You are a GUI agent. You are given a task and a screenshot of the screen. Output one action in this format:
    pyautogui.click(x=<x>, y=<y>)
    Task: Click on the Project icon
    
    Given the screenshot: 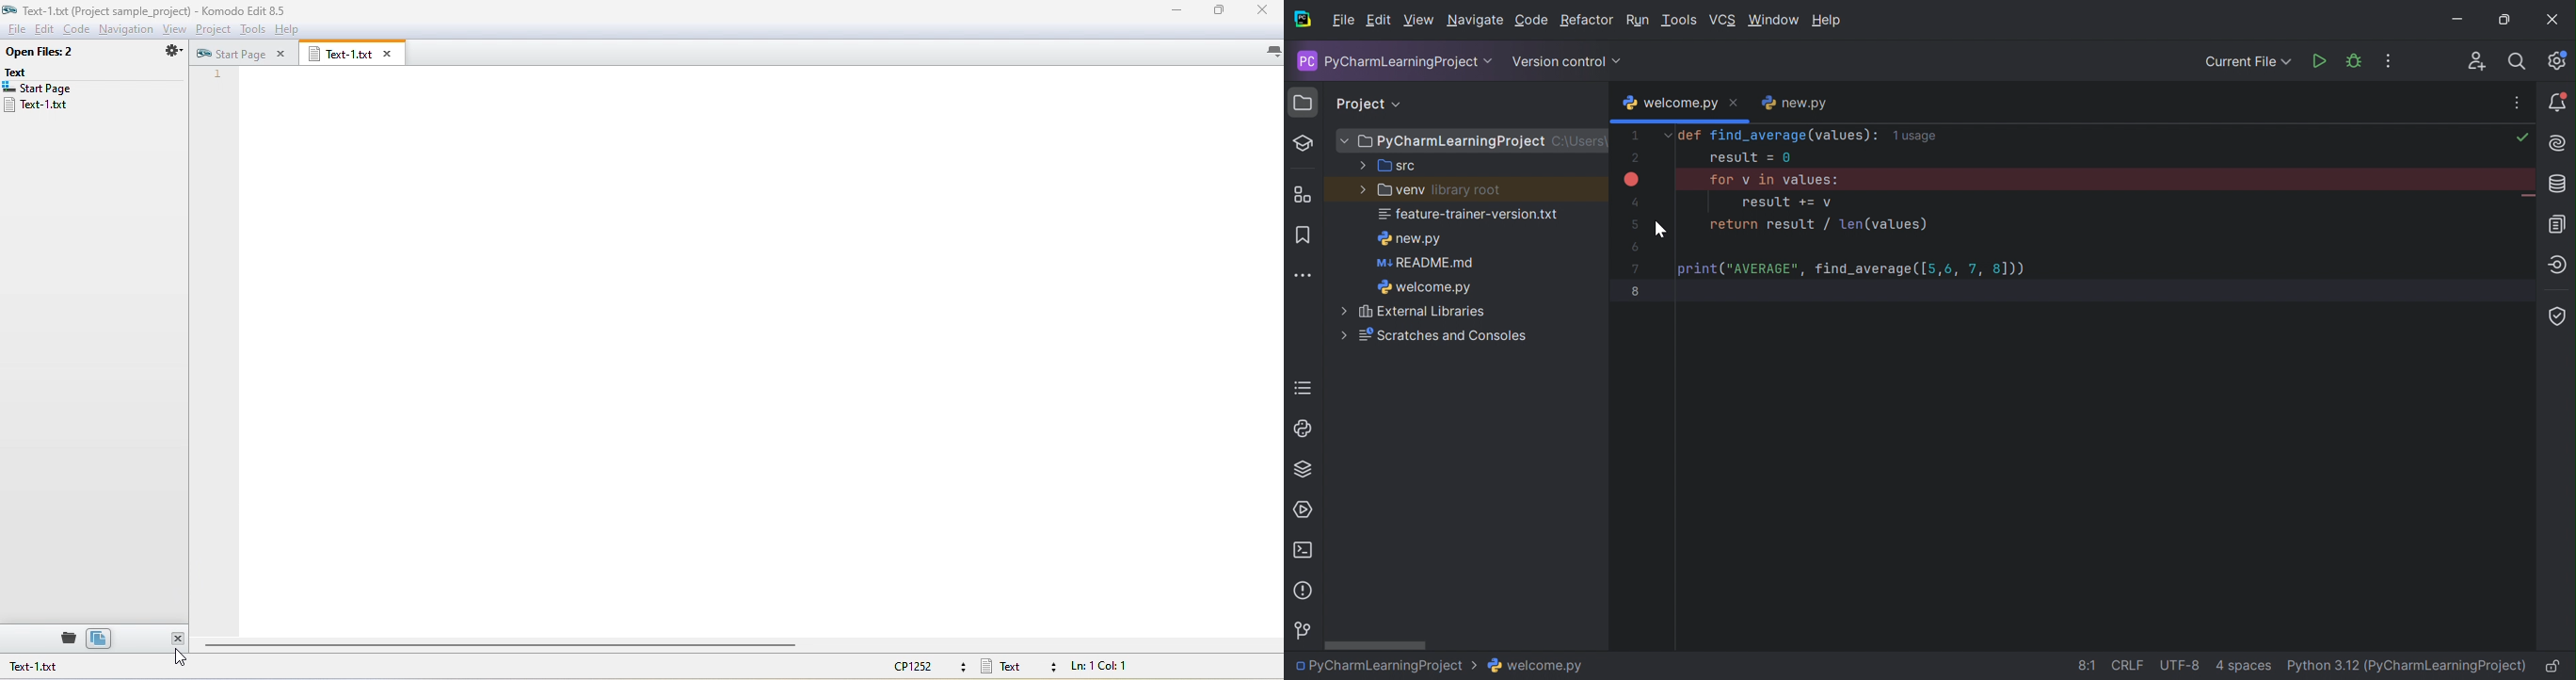 What is the action you would take?
    pyautogui.click(x=1300, y=101)
    